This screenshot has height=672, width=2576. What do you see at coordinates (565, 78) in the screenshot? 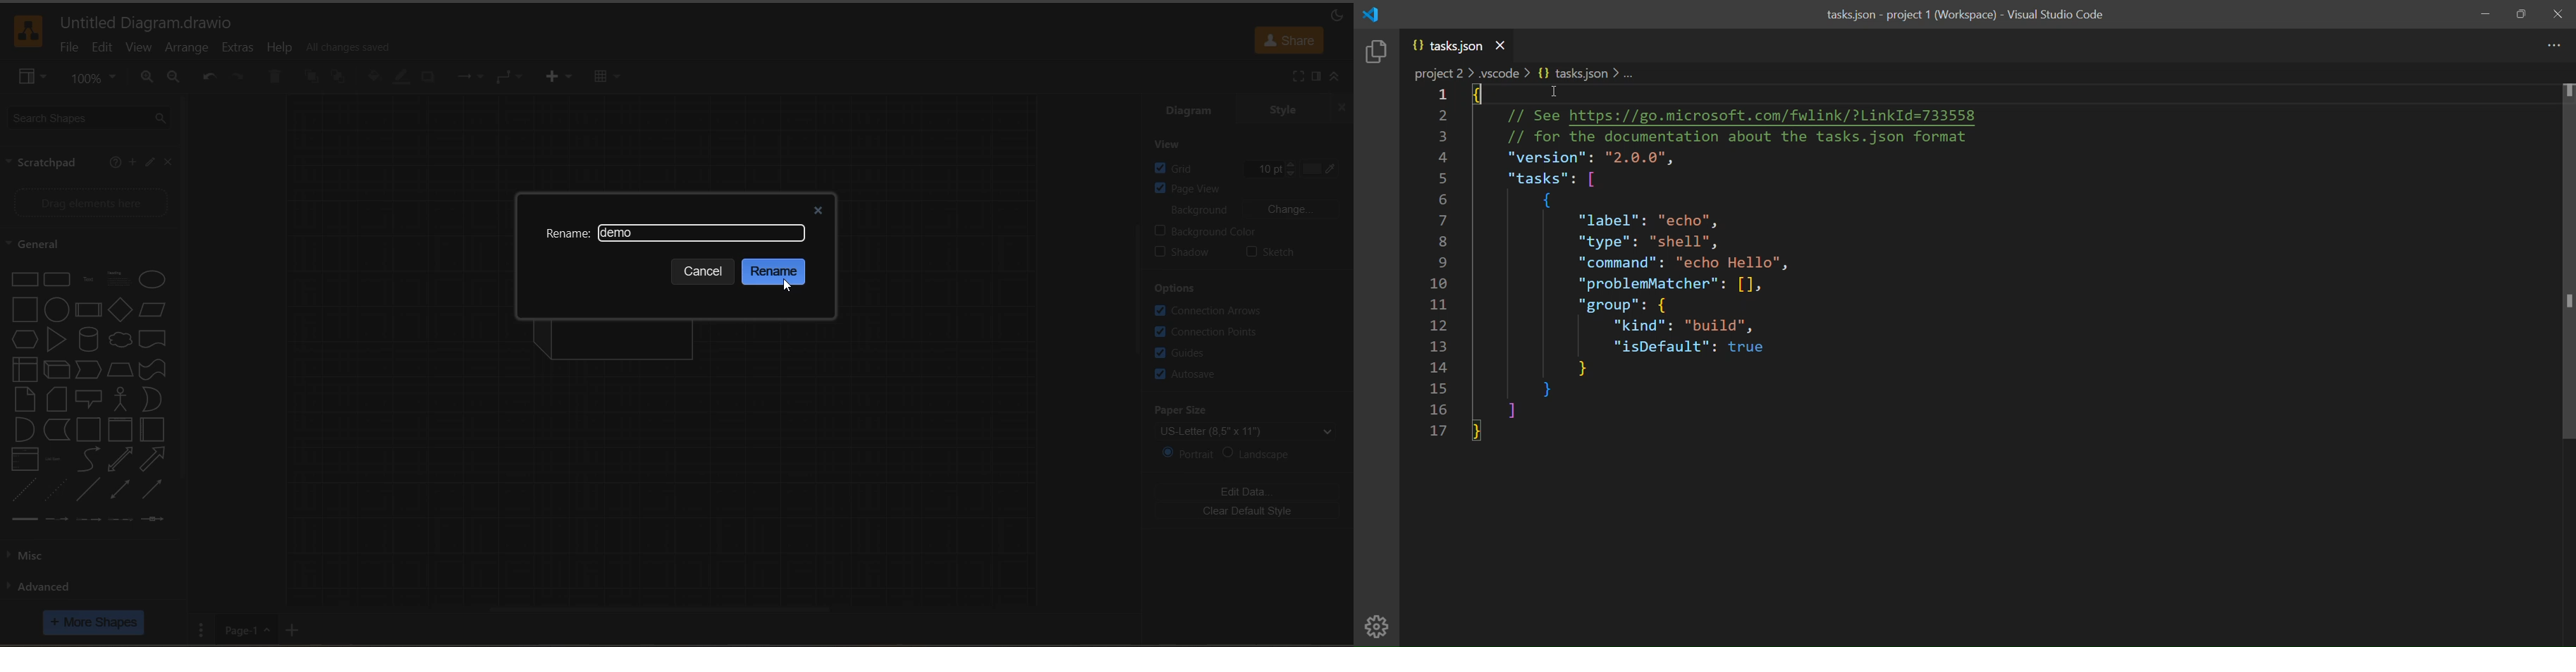
I see `insert` at bounding box center [565, 78].